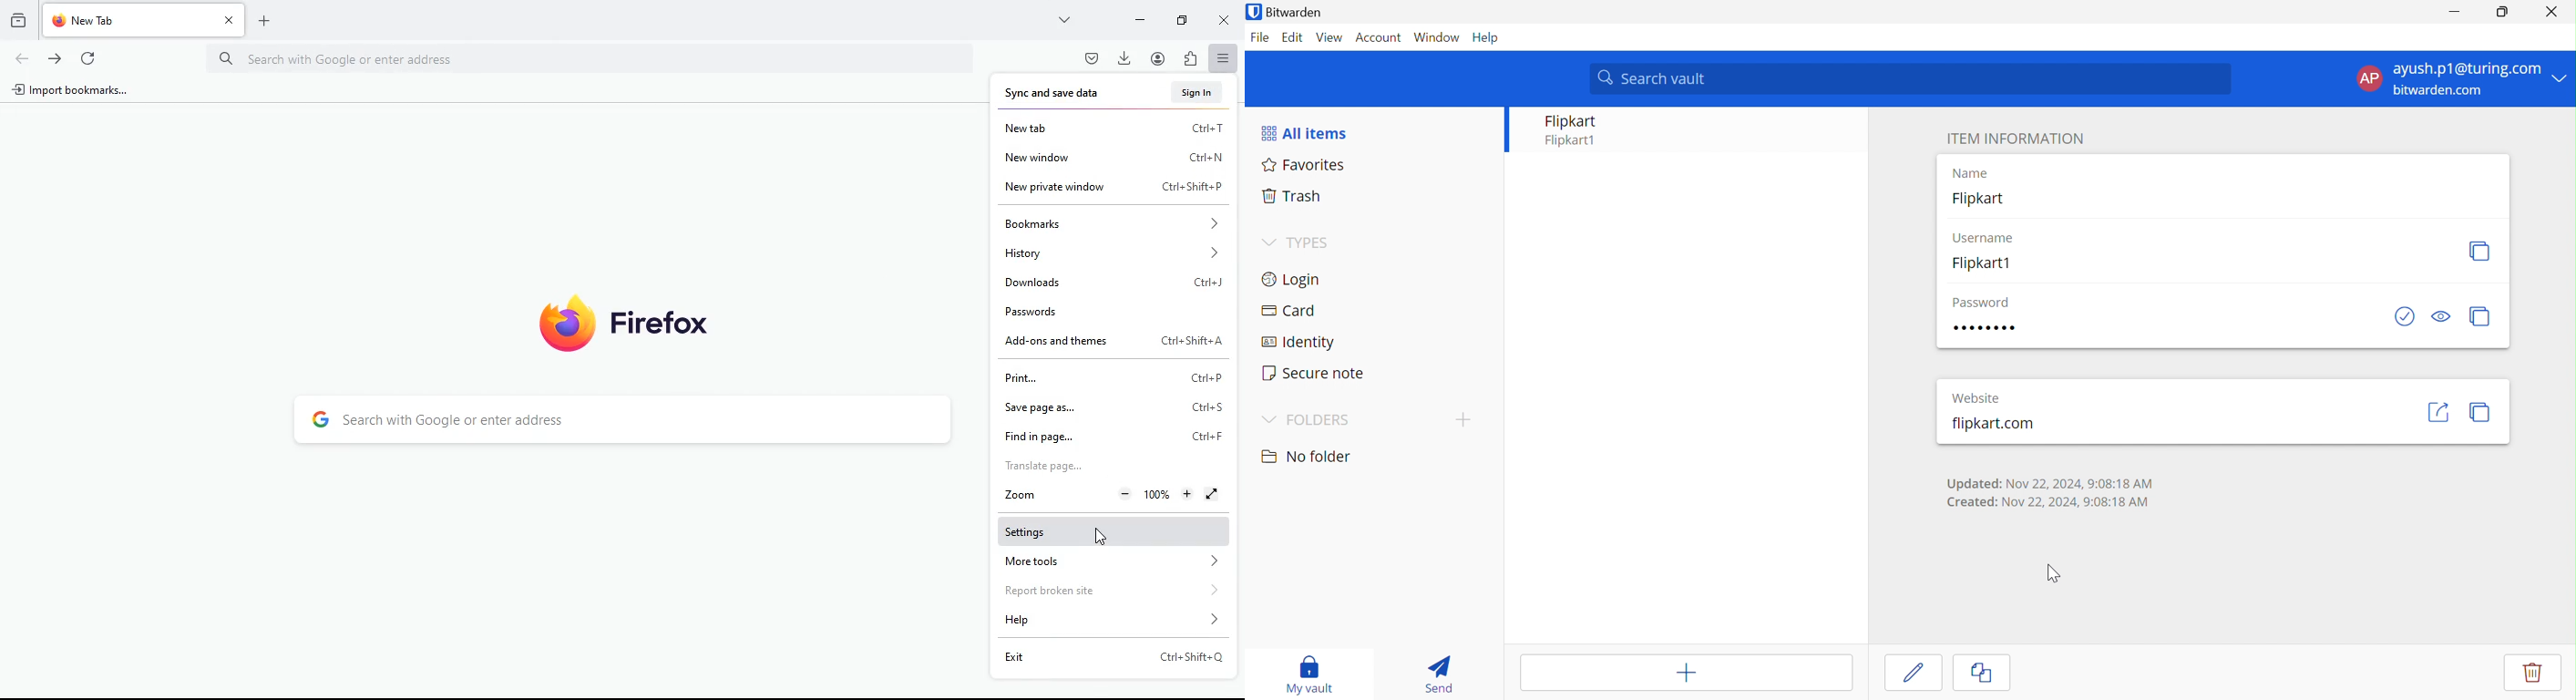 The image size is (2576, 700). I want to click on extentions, so click(1187, 59).